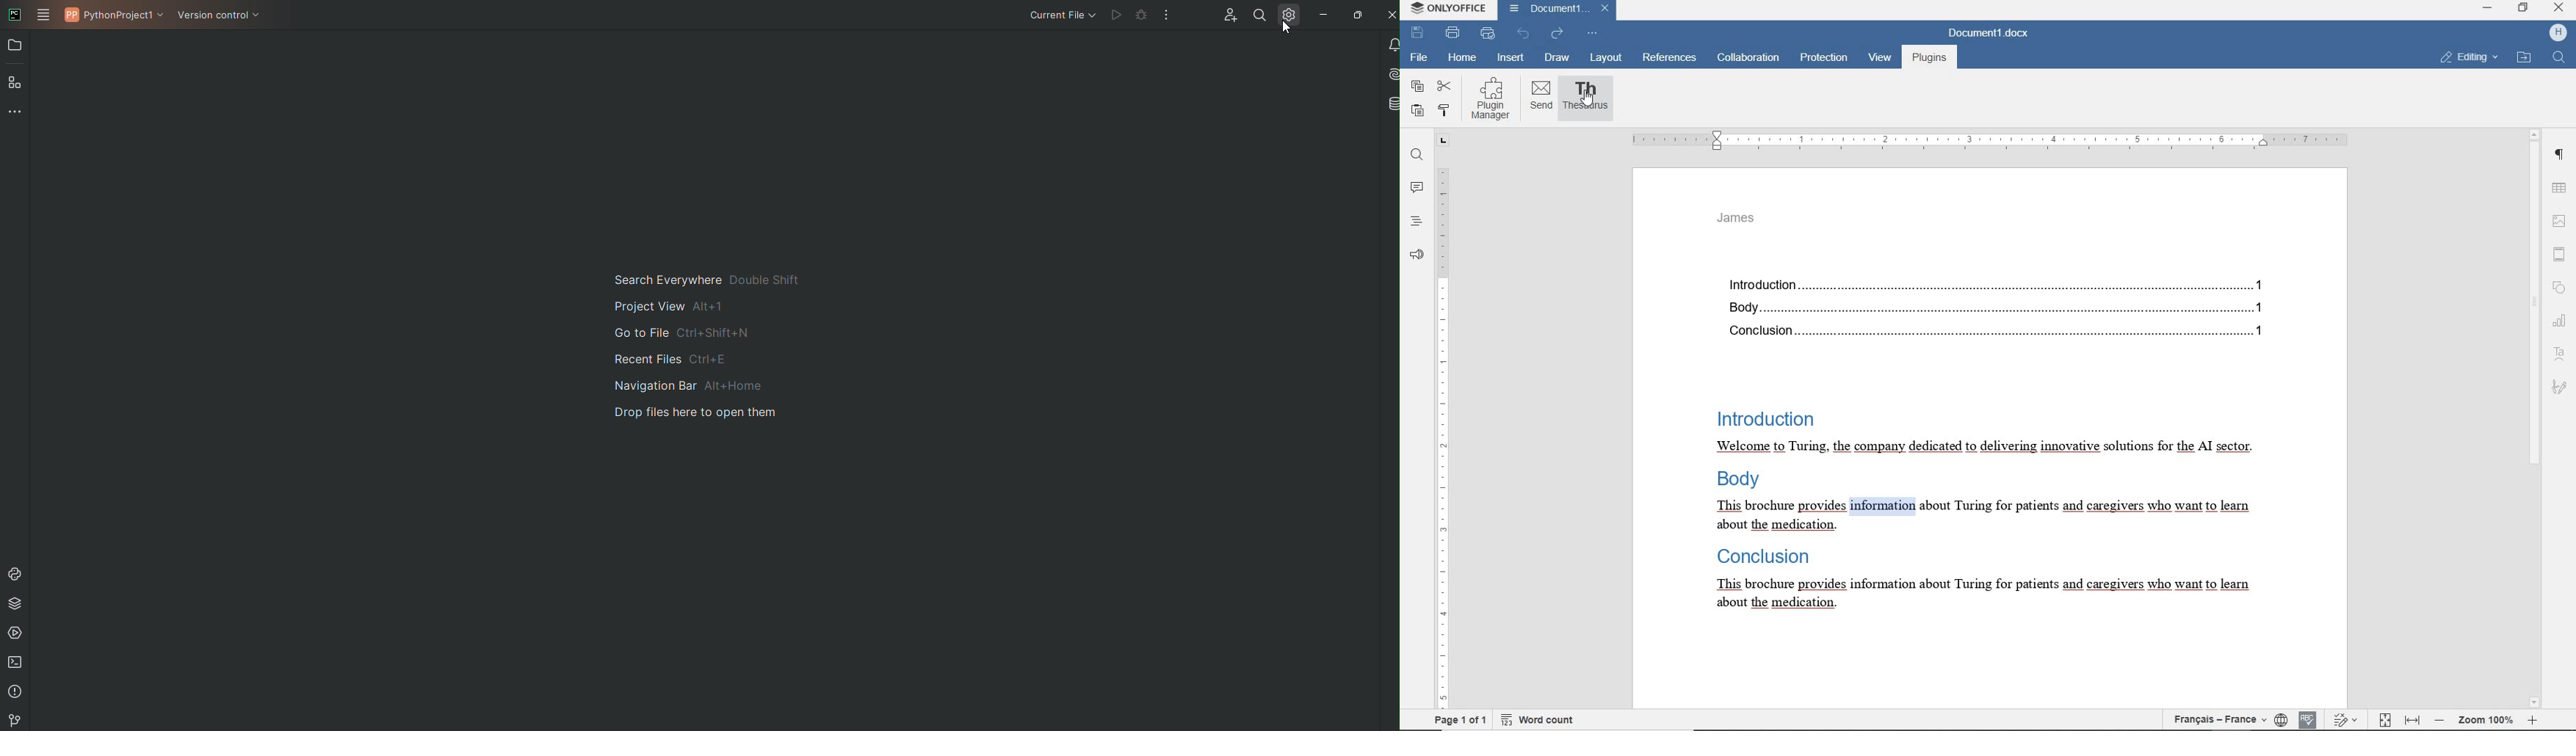  What do you see at coordinates (2560, 253) in the screenshot?
I see `HEADER AND FOOTER` at bounding box center [2560, 253].